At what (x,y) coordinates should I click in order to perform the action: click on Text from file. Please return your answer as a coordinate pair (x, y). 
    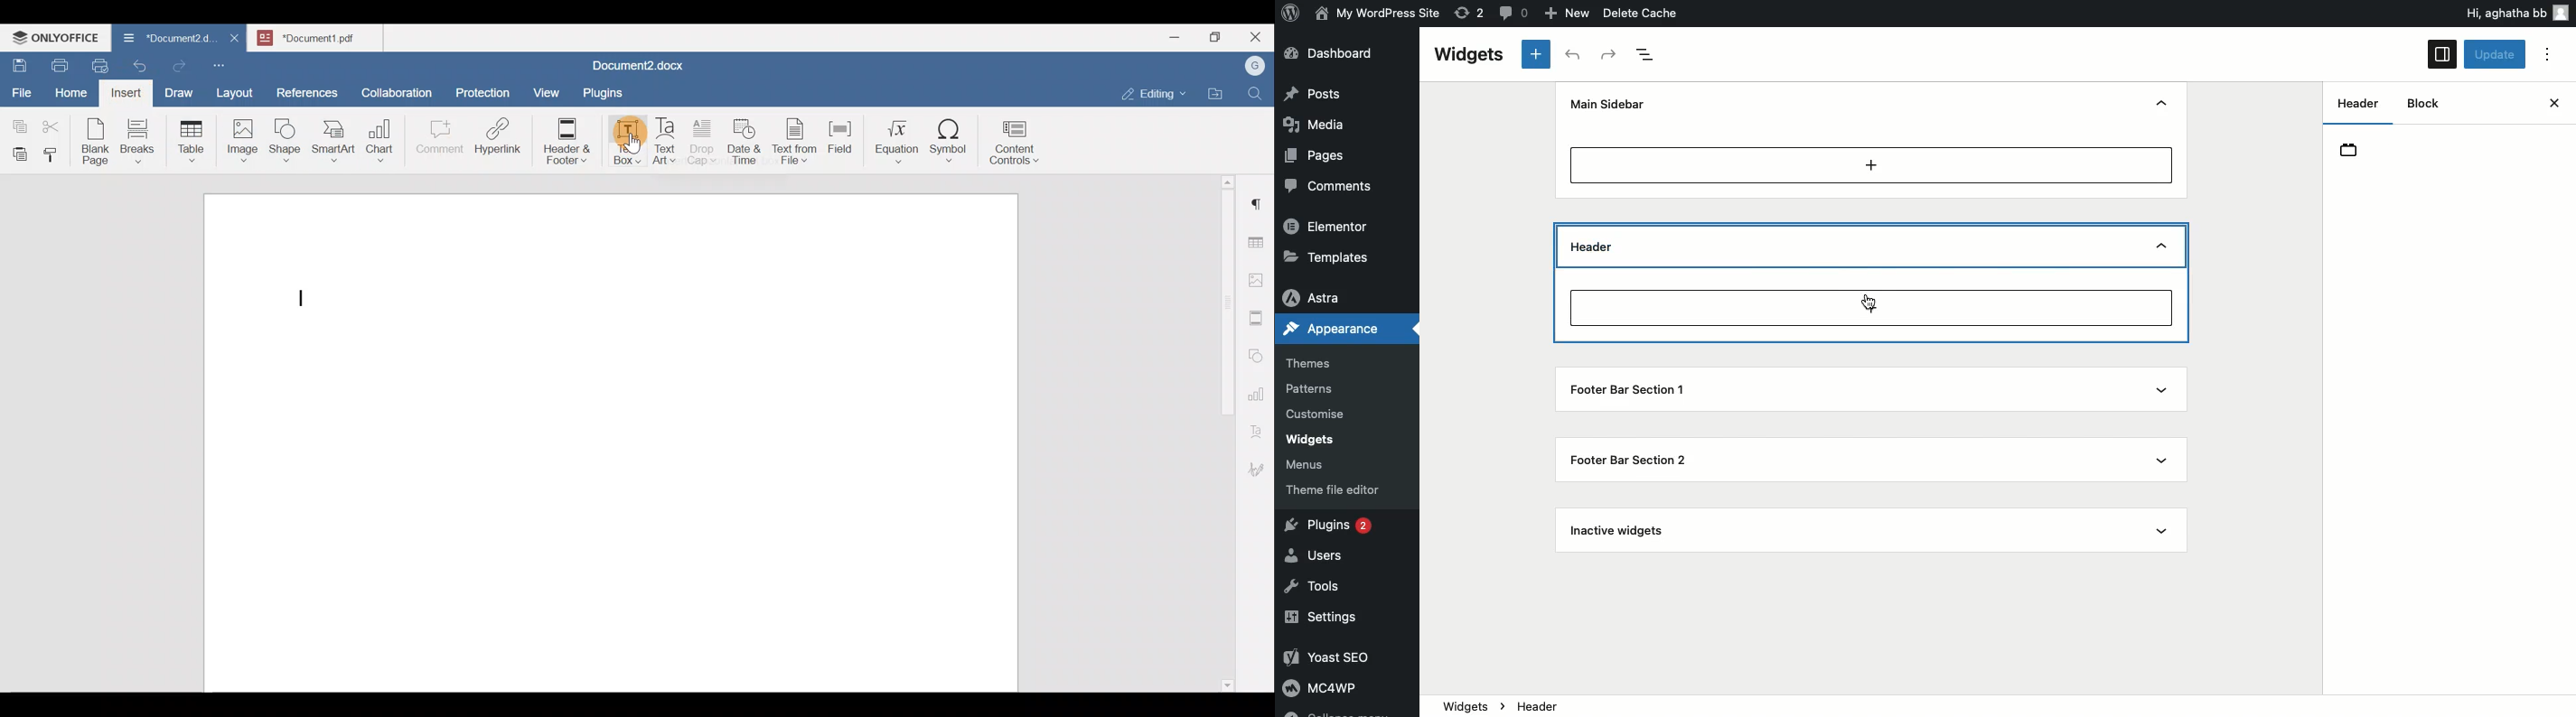
    Looking at the image, I should click on (797, 140).